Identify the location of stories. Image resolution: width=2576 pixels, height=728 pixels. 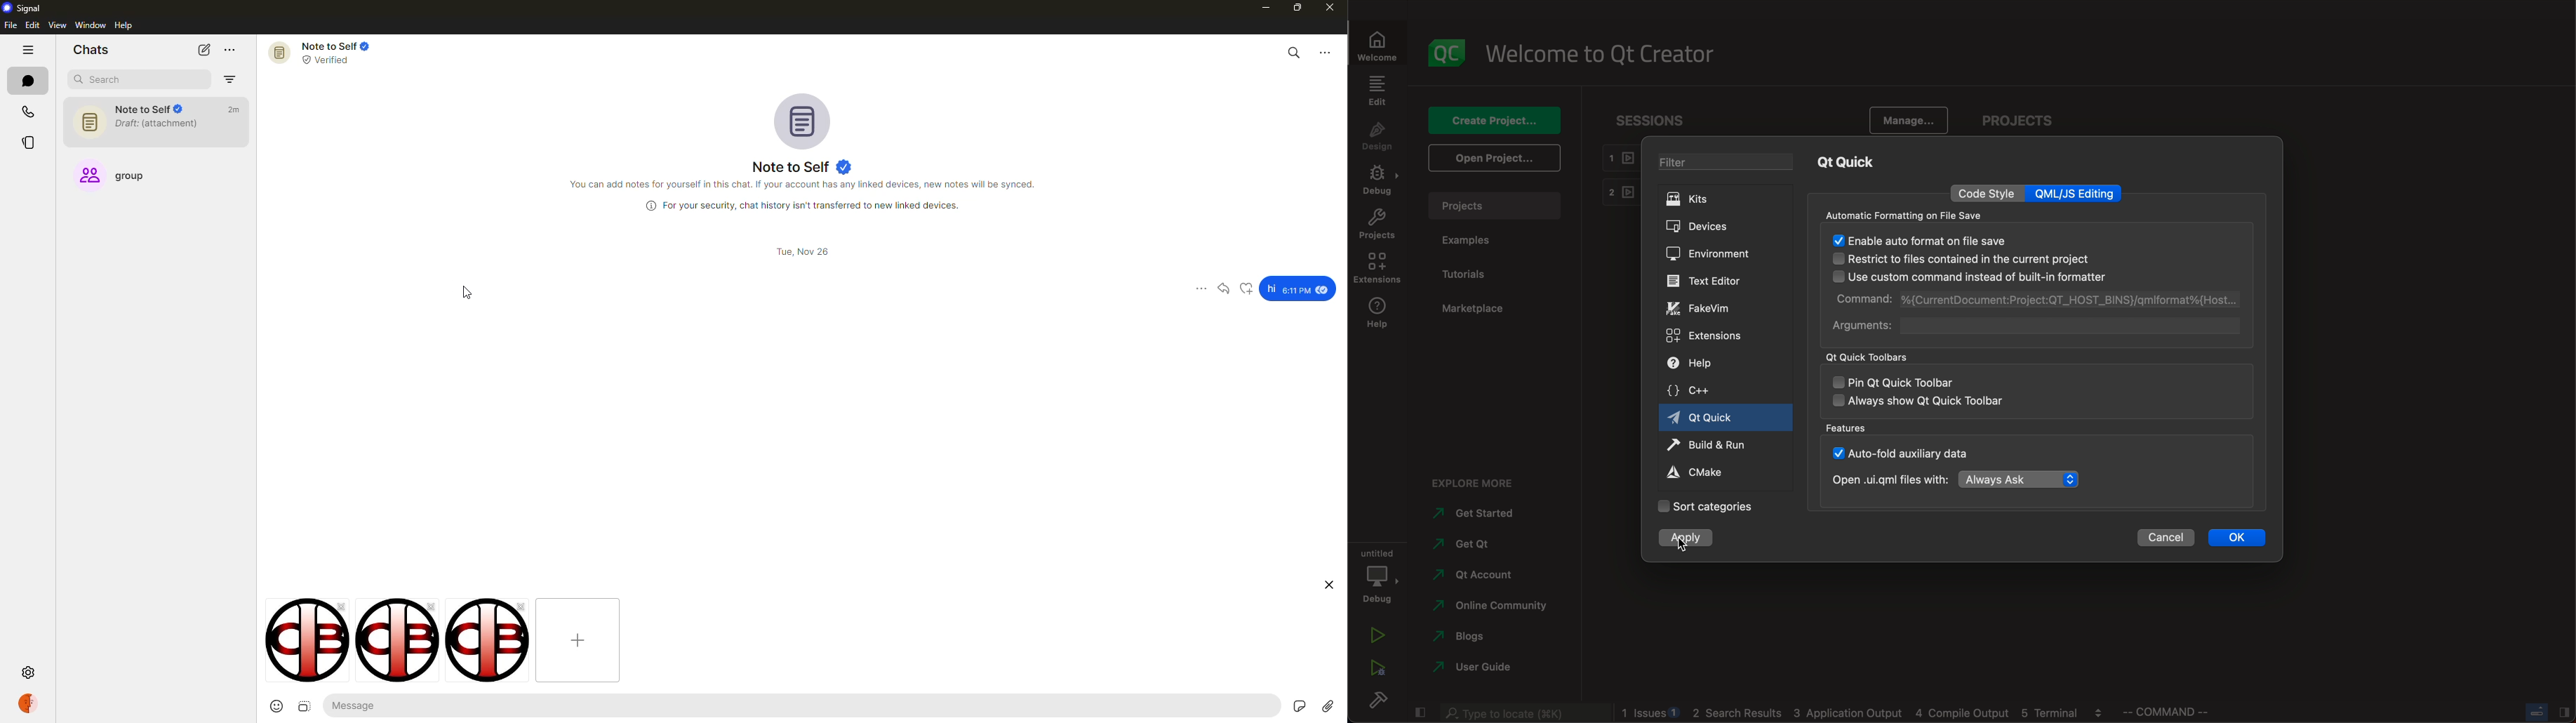
(27, 142).